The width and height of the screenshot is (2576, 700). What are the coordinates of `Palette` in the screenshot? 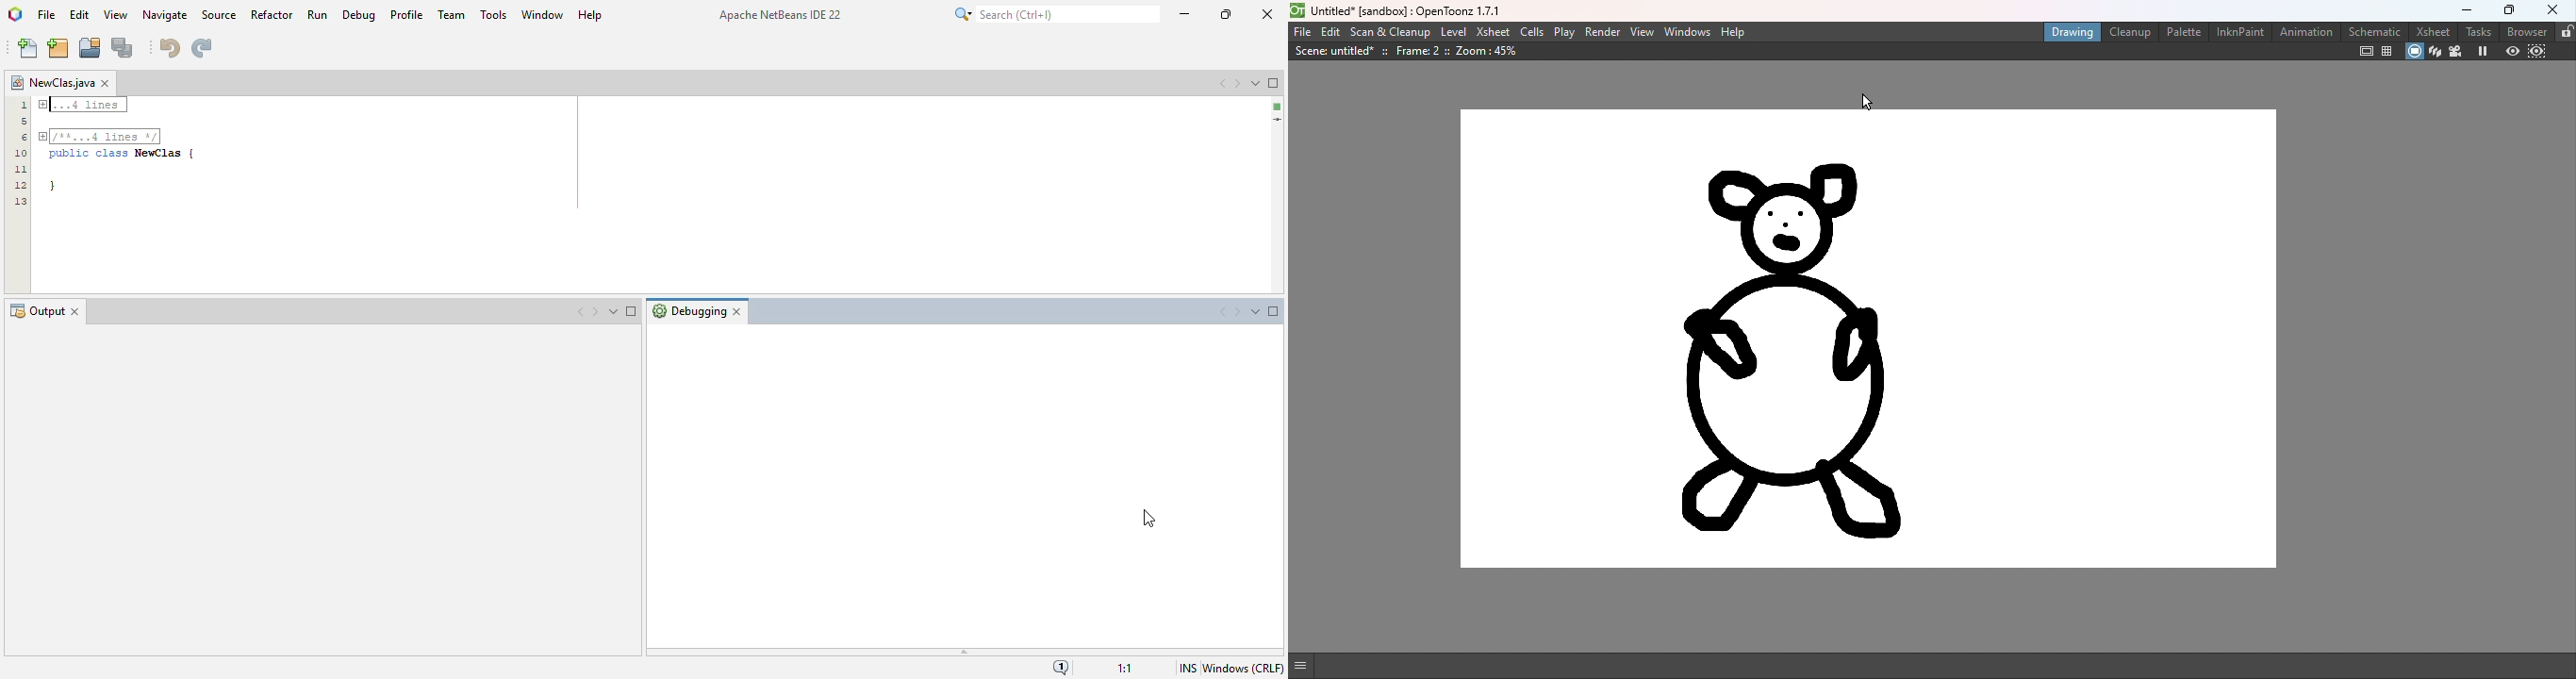 It's located at (2183, 33).